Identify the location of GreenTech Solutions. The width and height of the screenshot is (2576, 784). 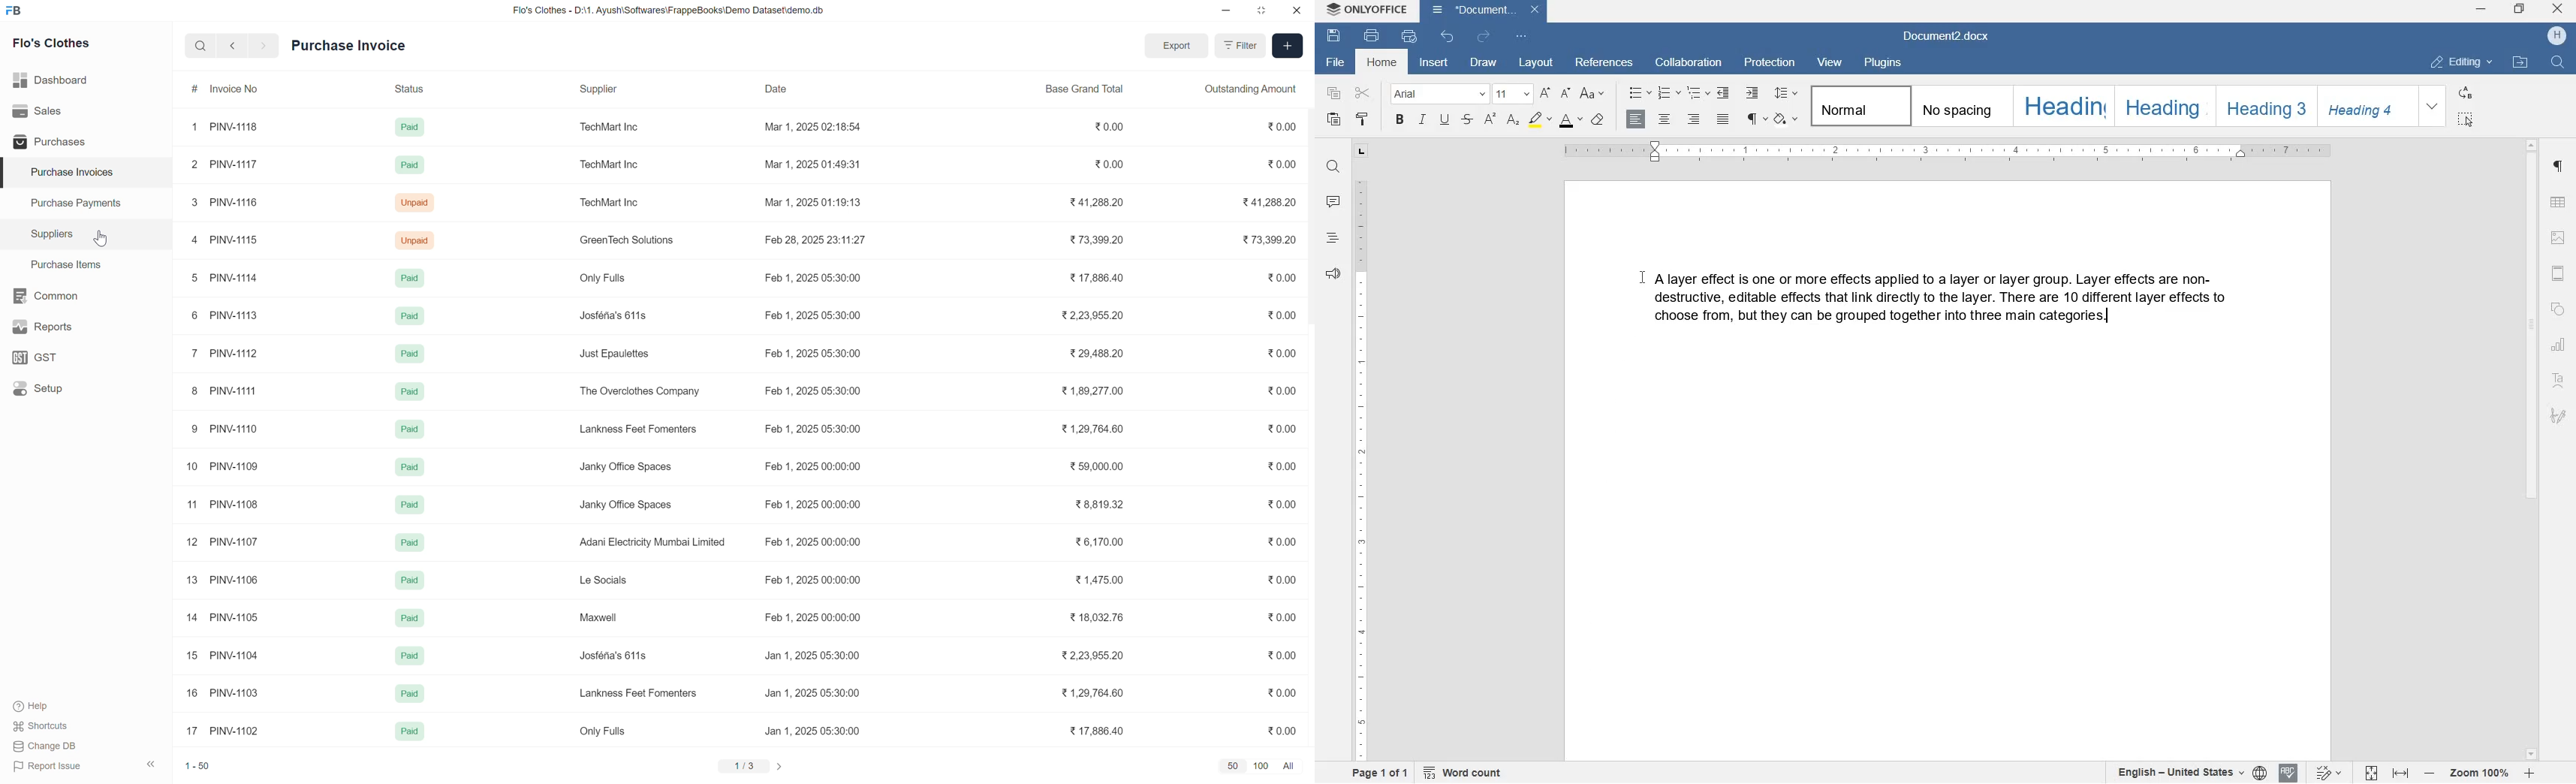
(624, 239).